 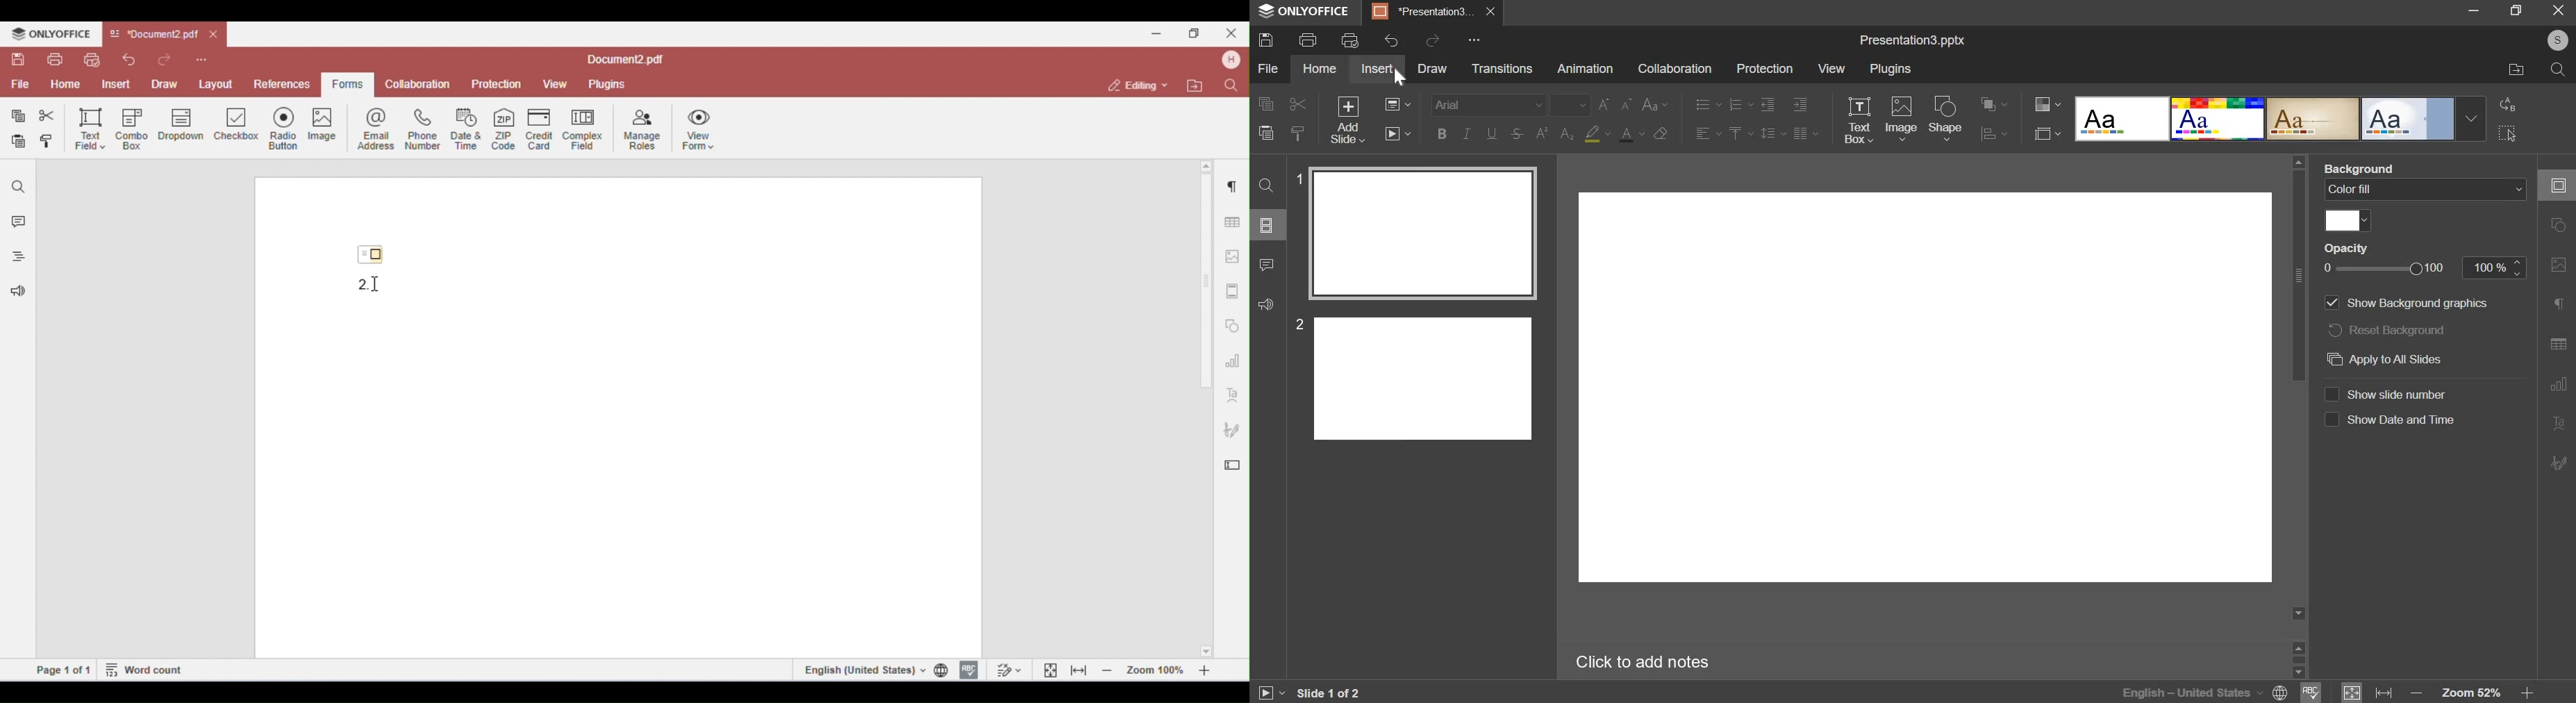 I want to click on find, so click(x=1266, y=186).